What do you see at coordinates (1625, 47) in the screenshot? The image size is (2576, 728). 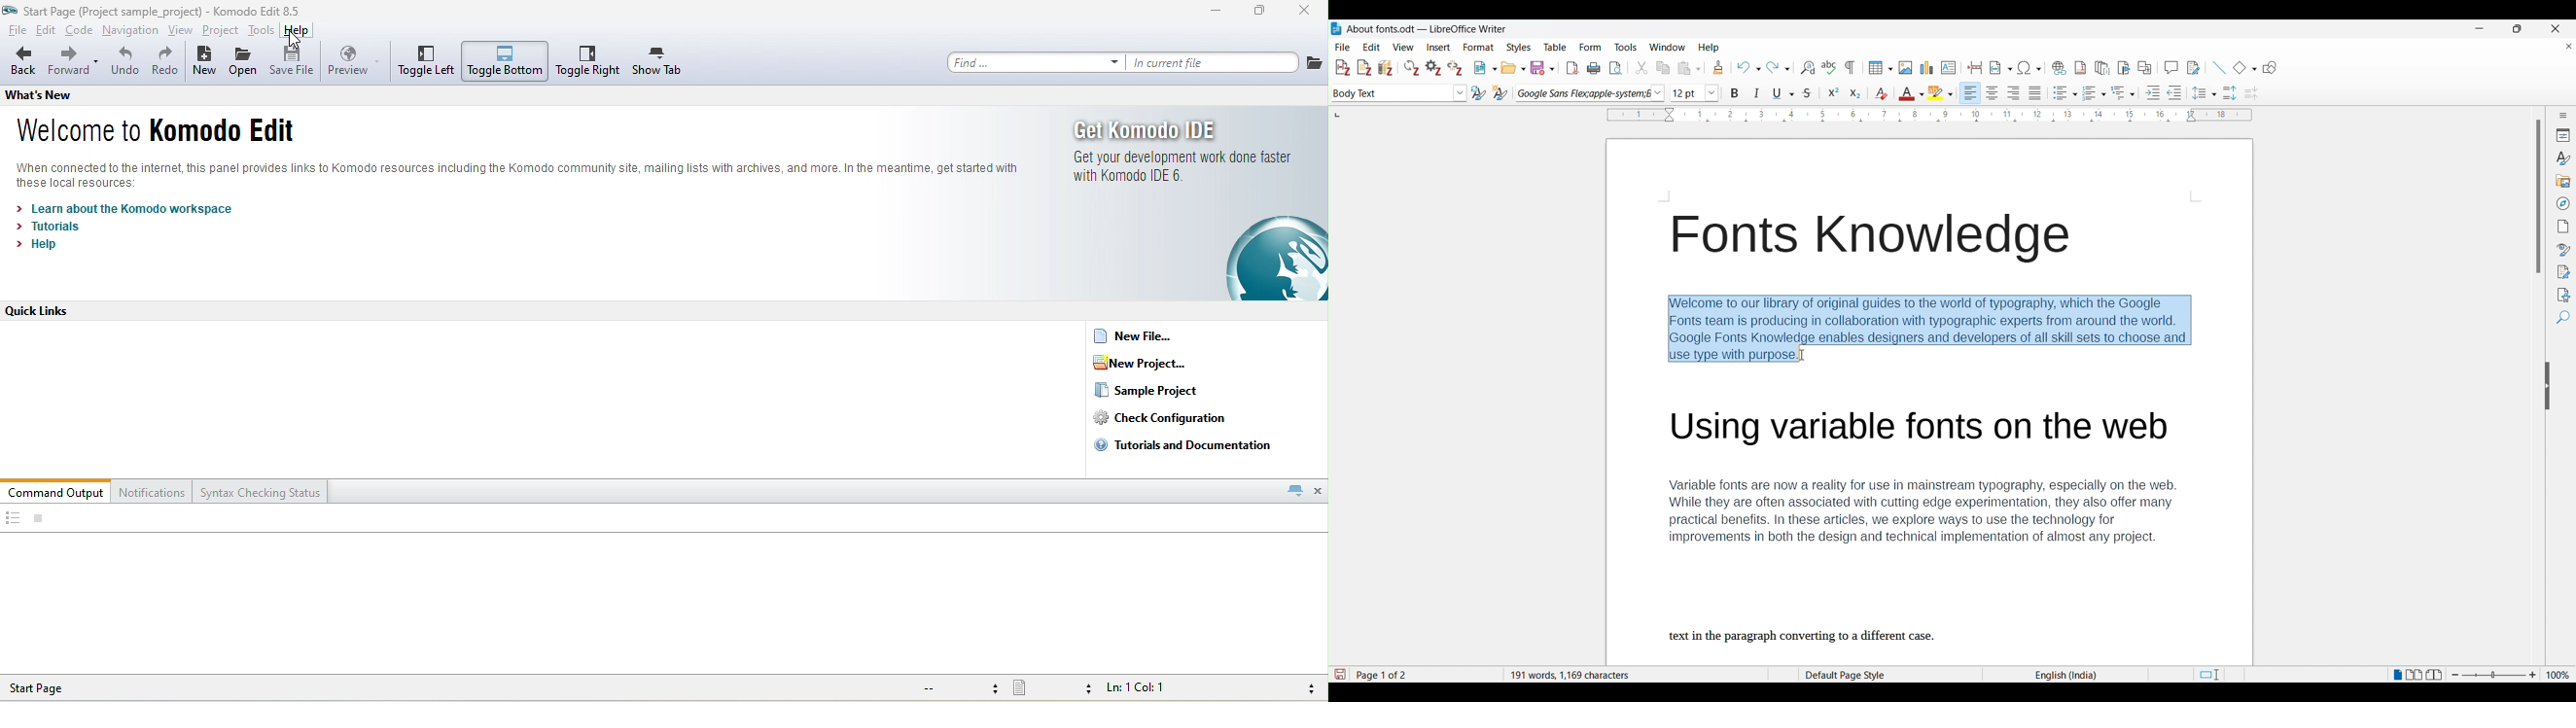 I see `Tools menu` at bounding box center [1625, 47].